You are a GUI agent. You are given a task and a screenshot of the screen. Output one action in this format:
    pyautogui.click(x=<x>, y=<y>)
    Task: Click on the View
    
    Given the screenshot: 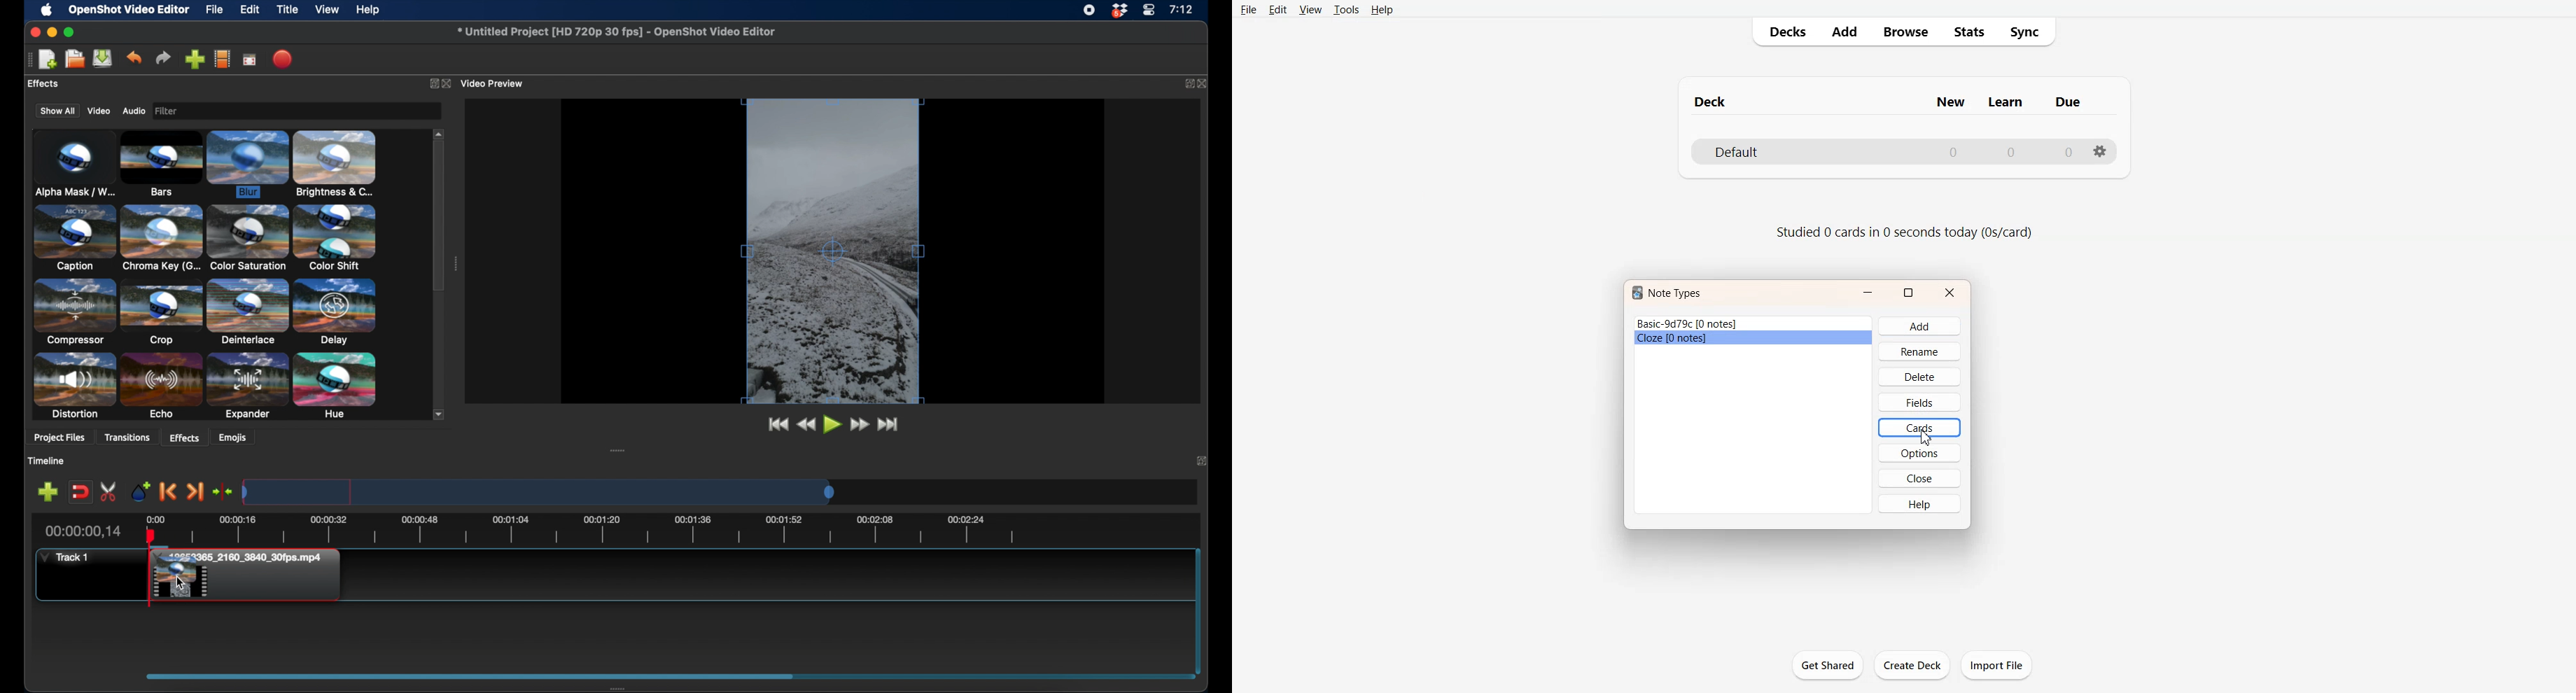 What is the action you would take?
    pyautogui.click(x=1310, y=9)
    